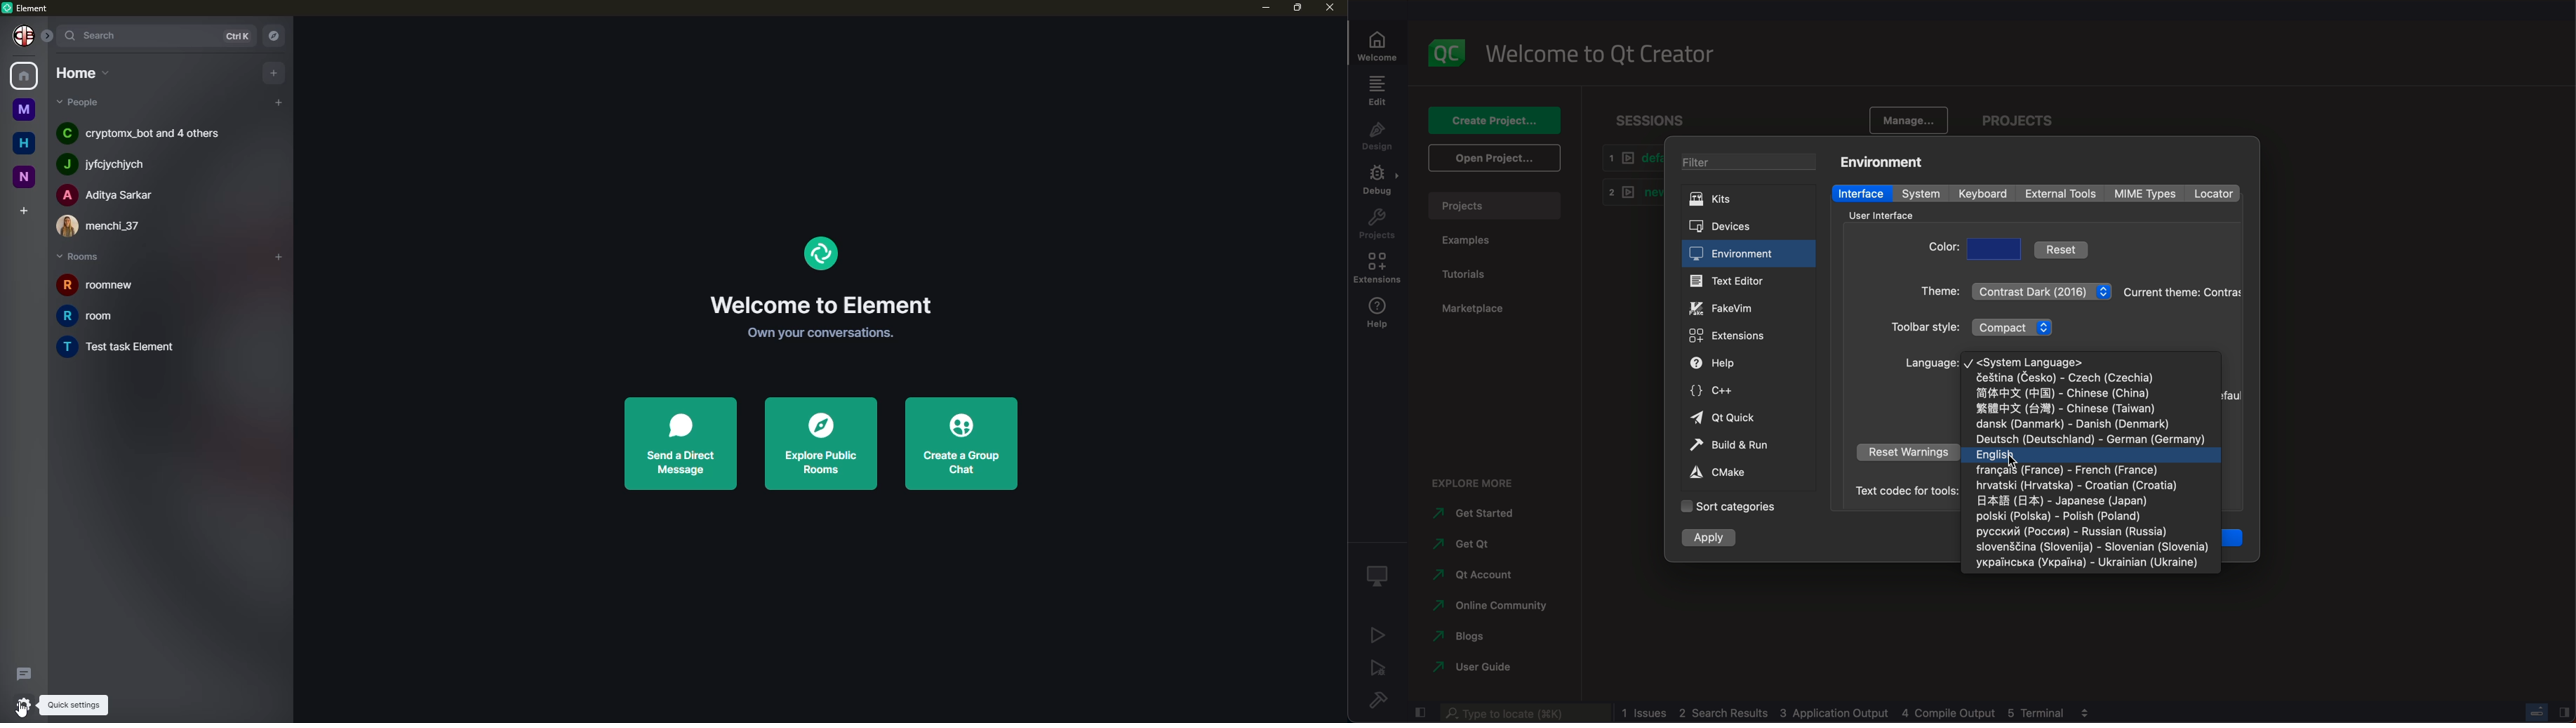 Image resolution: width=2576 pixels, height=728 pixels. I want to click on profile, so click(20, 35).